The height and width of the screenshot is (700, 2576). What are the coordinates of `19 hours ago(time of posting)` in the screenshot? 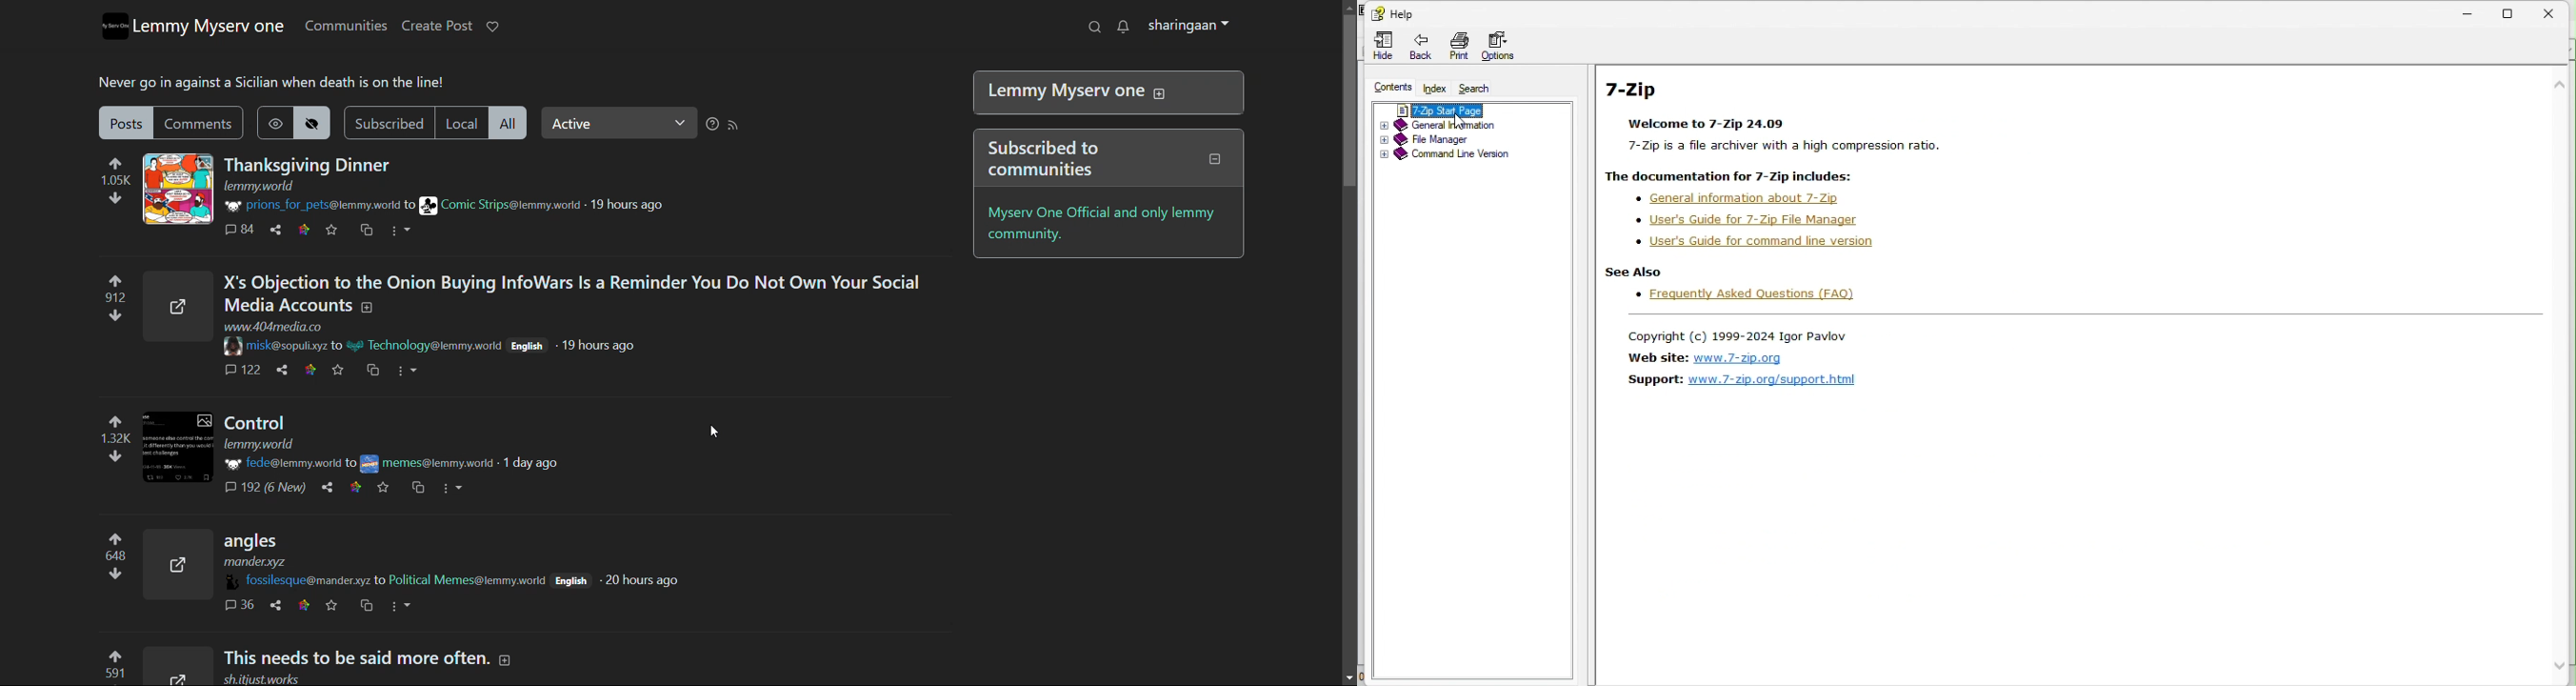 It's located at (628, 204).